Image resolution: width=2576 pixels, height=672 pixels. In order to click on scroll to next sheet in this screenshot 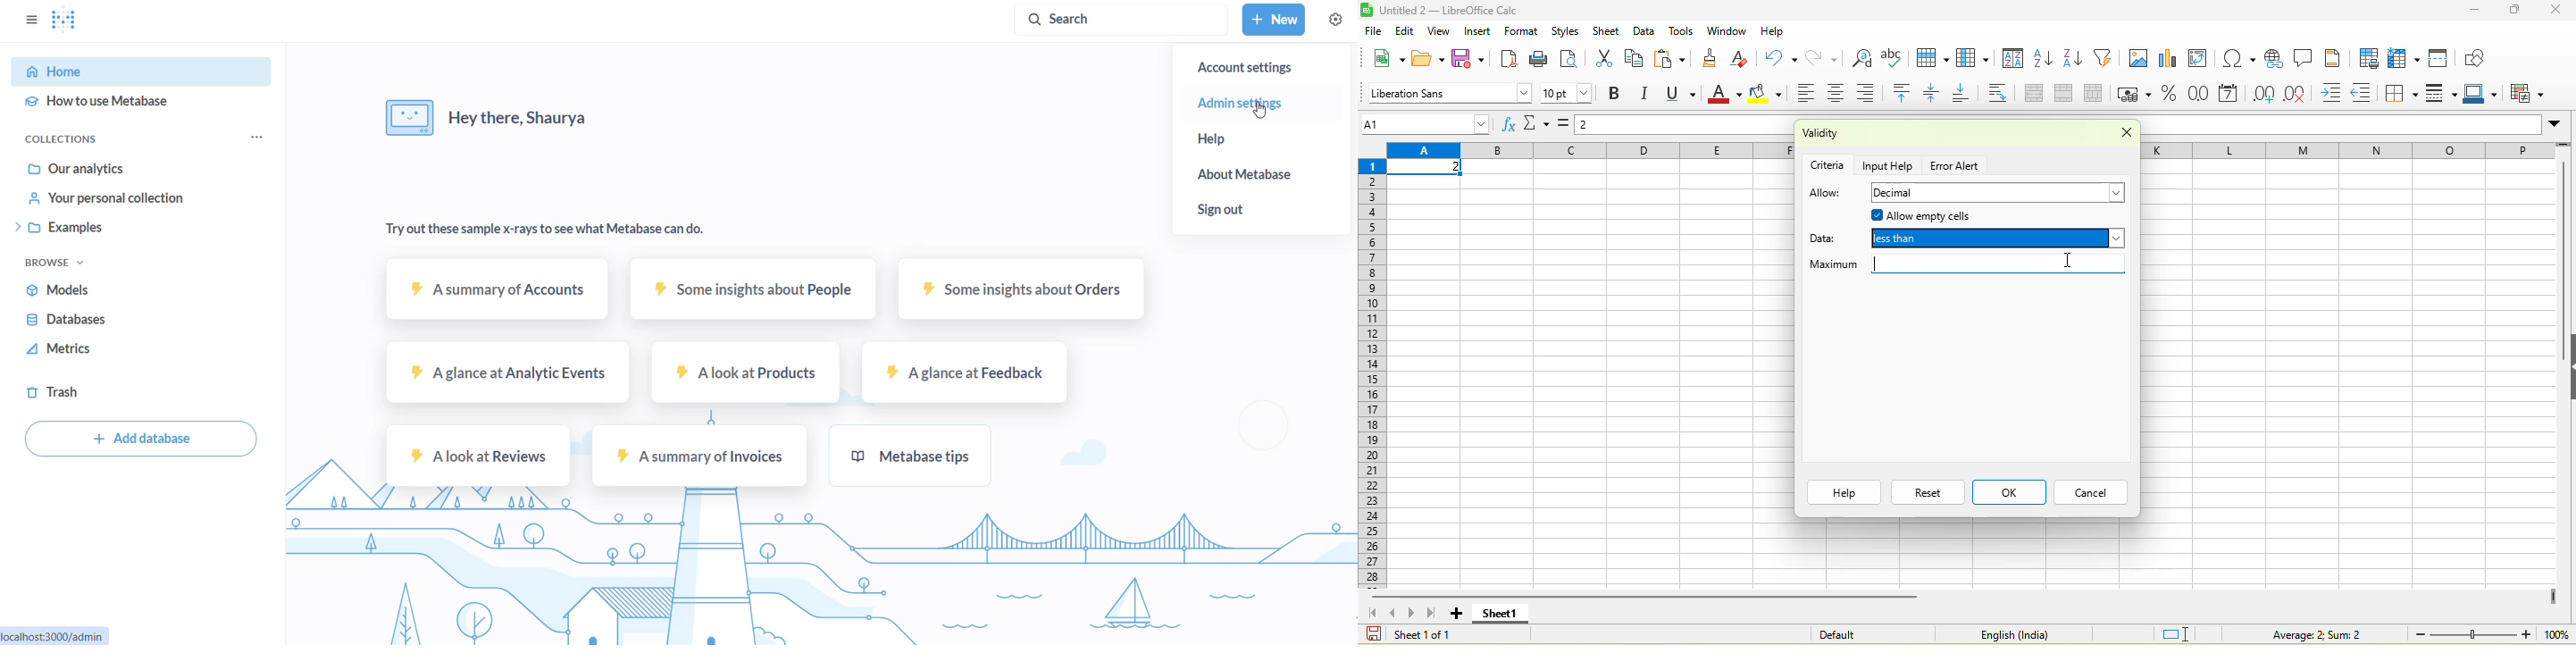, I will do `click(1414, 614)`.